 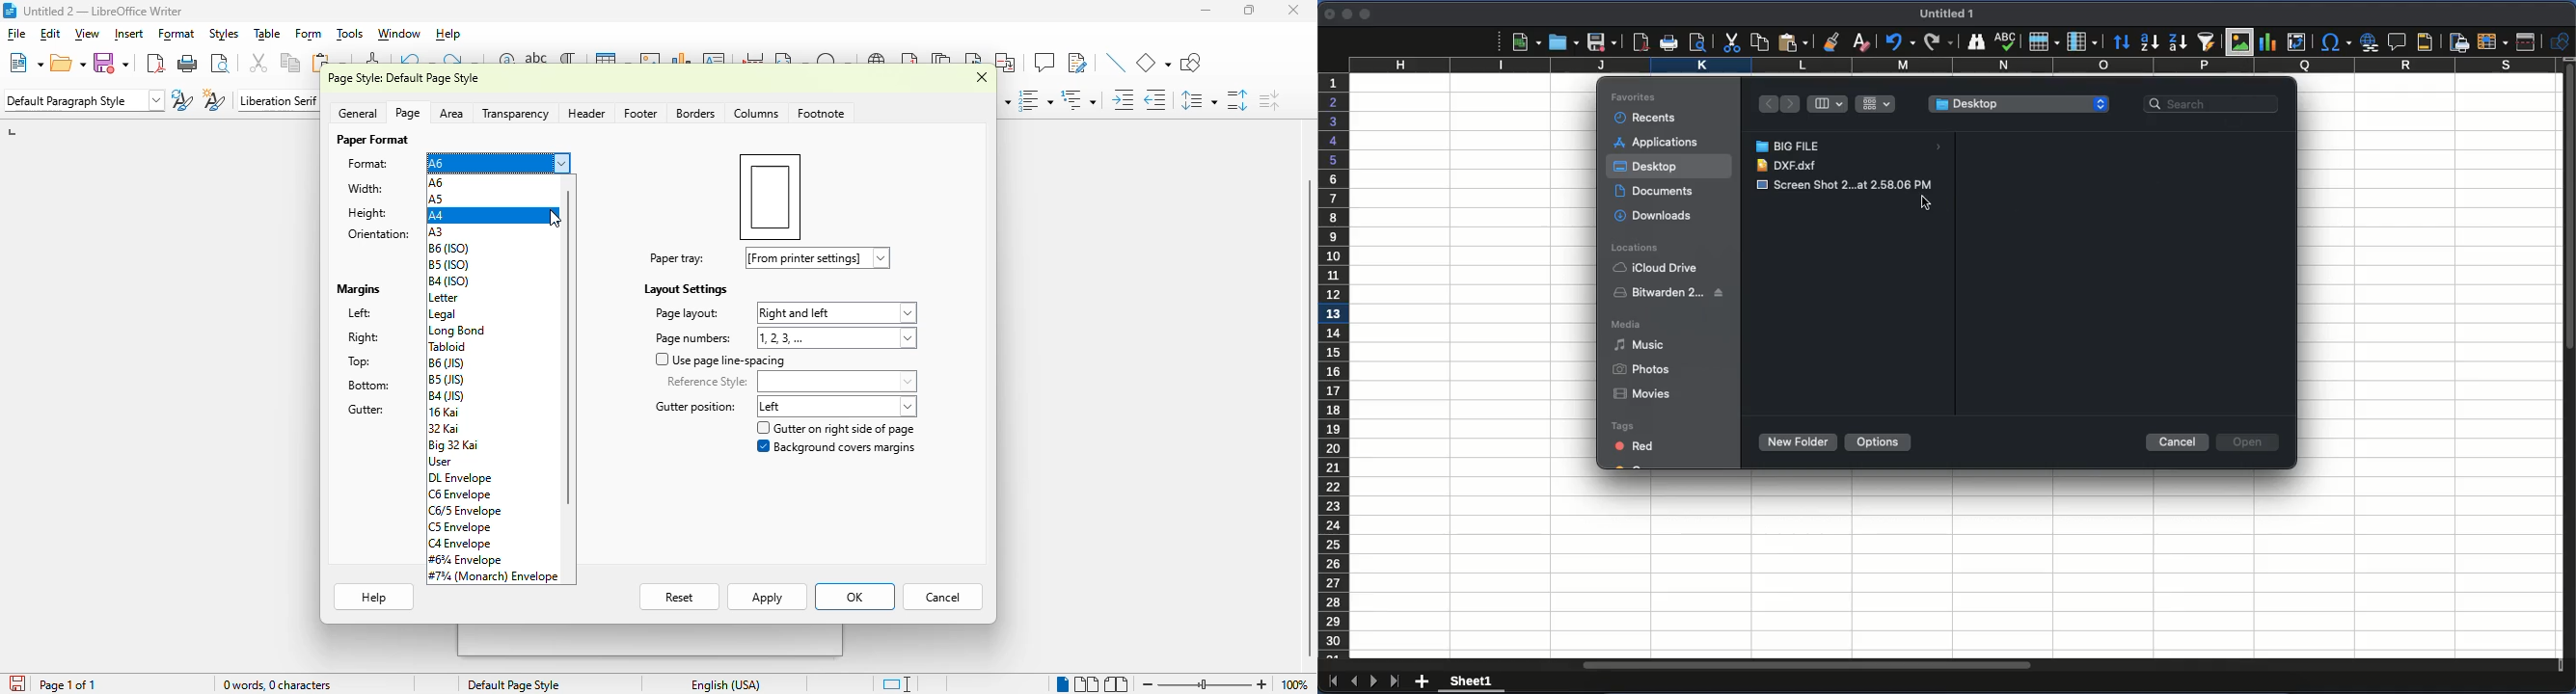 What do you see at coordinates (1644, 119) in the screenshot?
I see `recents` at bounding box center [1644, 119].